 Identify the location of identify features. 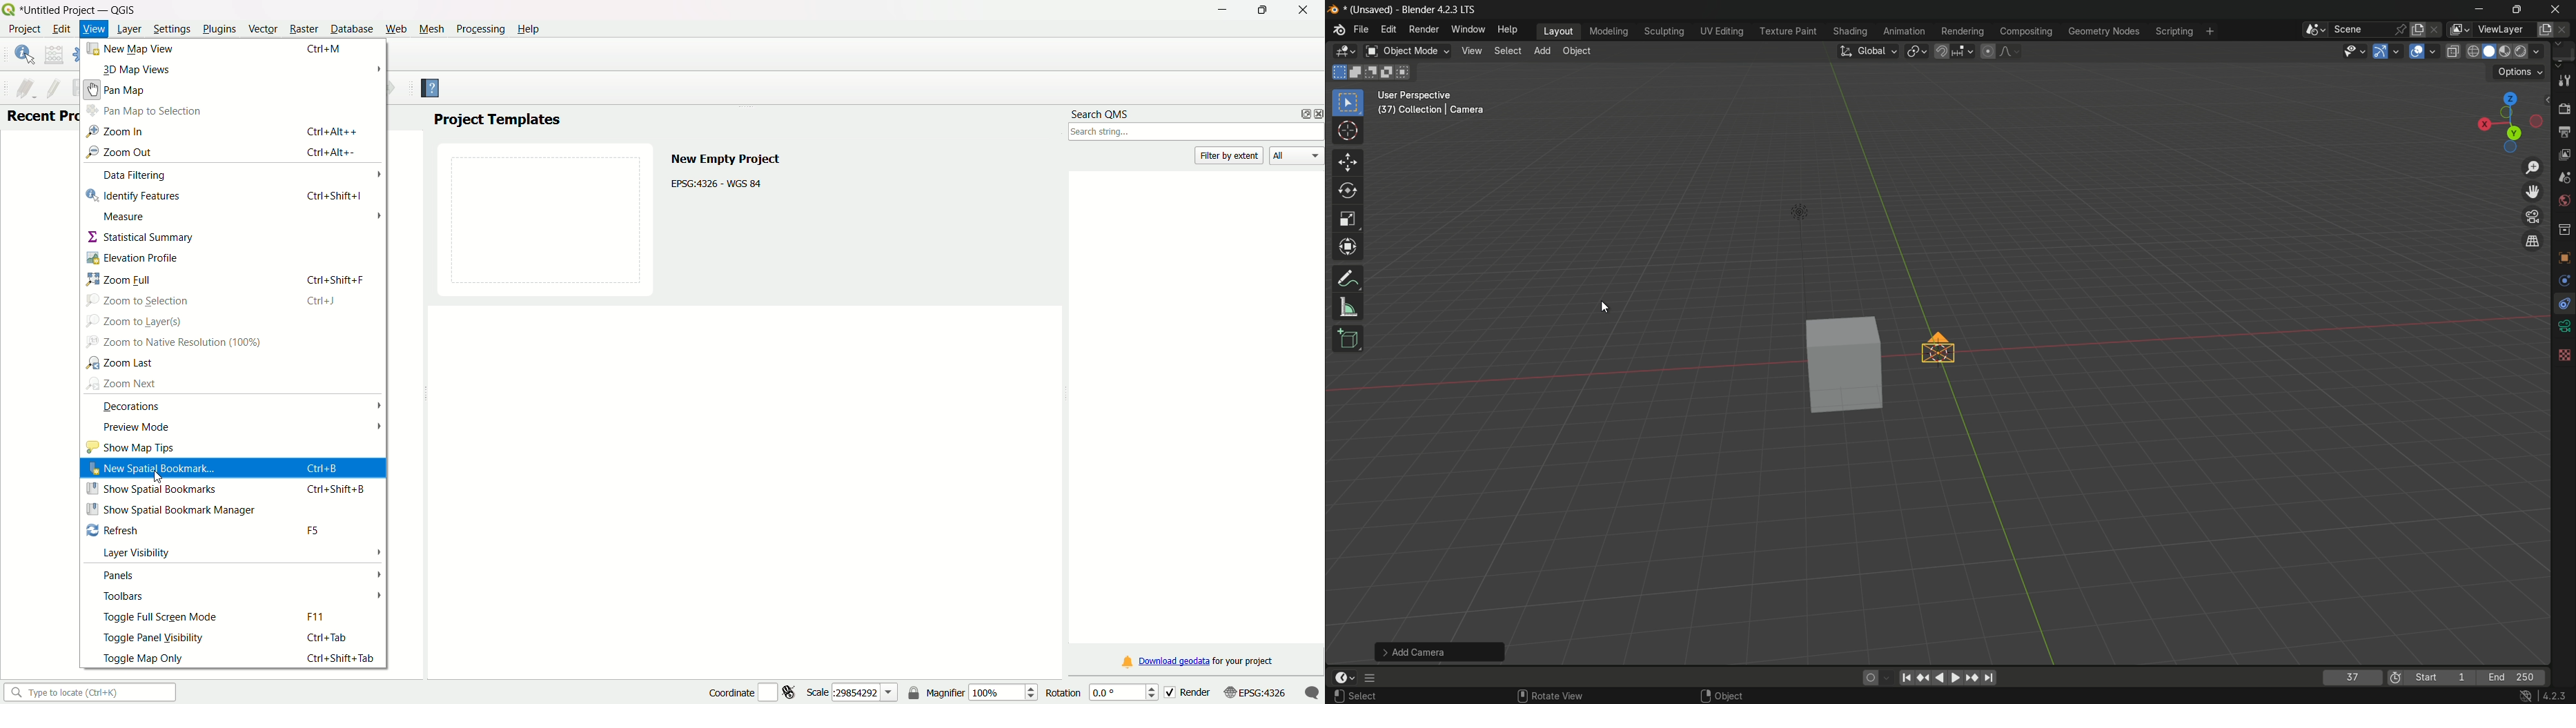
(132, 196).